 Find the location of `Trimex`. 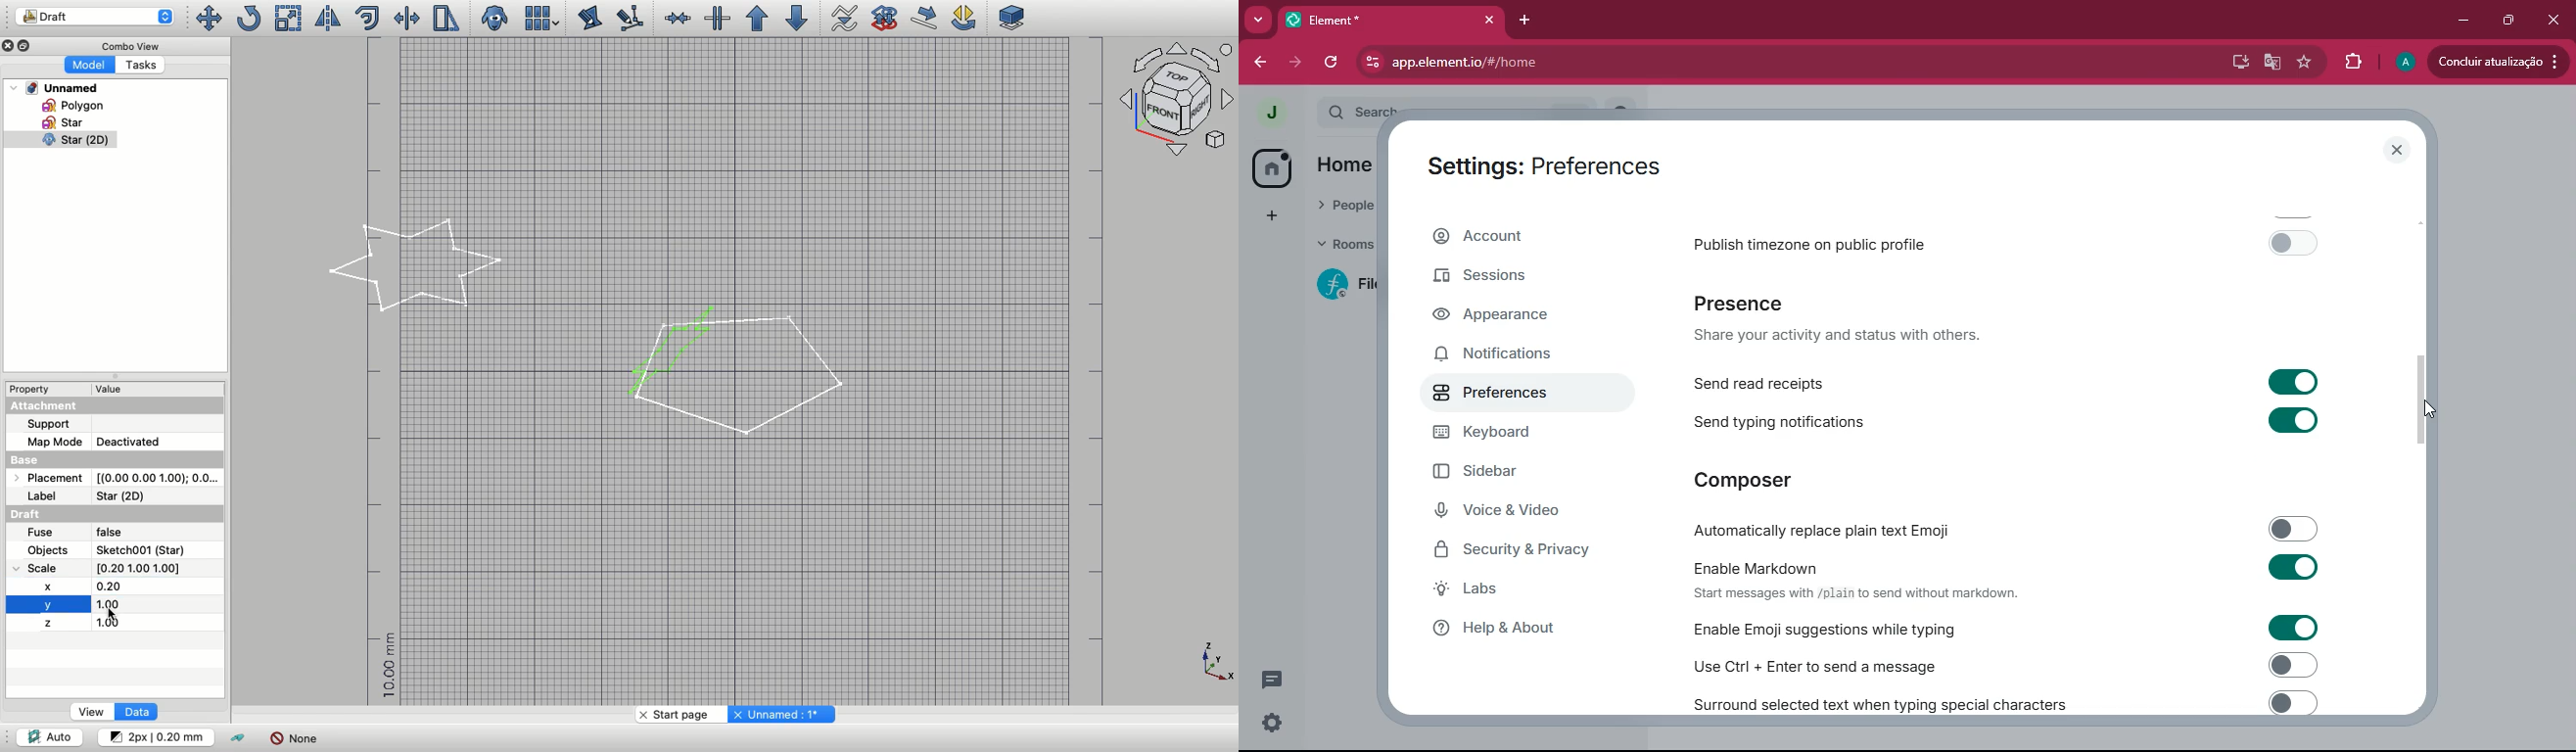

Trimex is located at coordinates (409, 18).